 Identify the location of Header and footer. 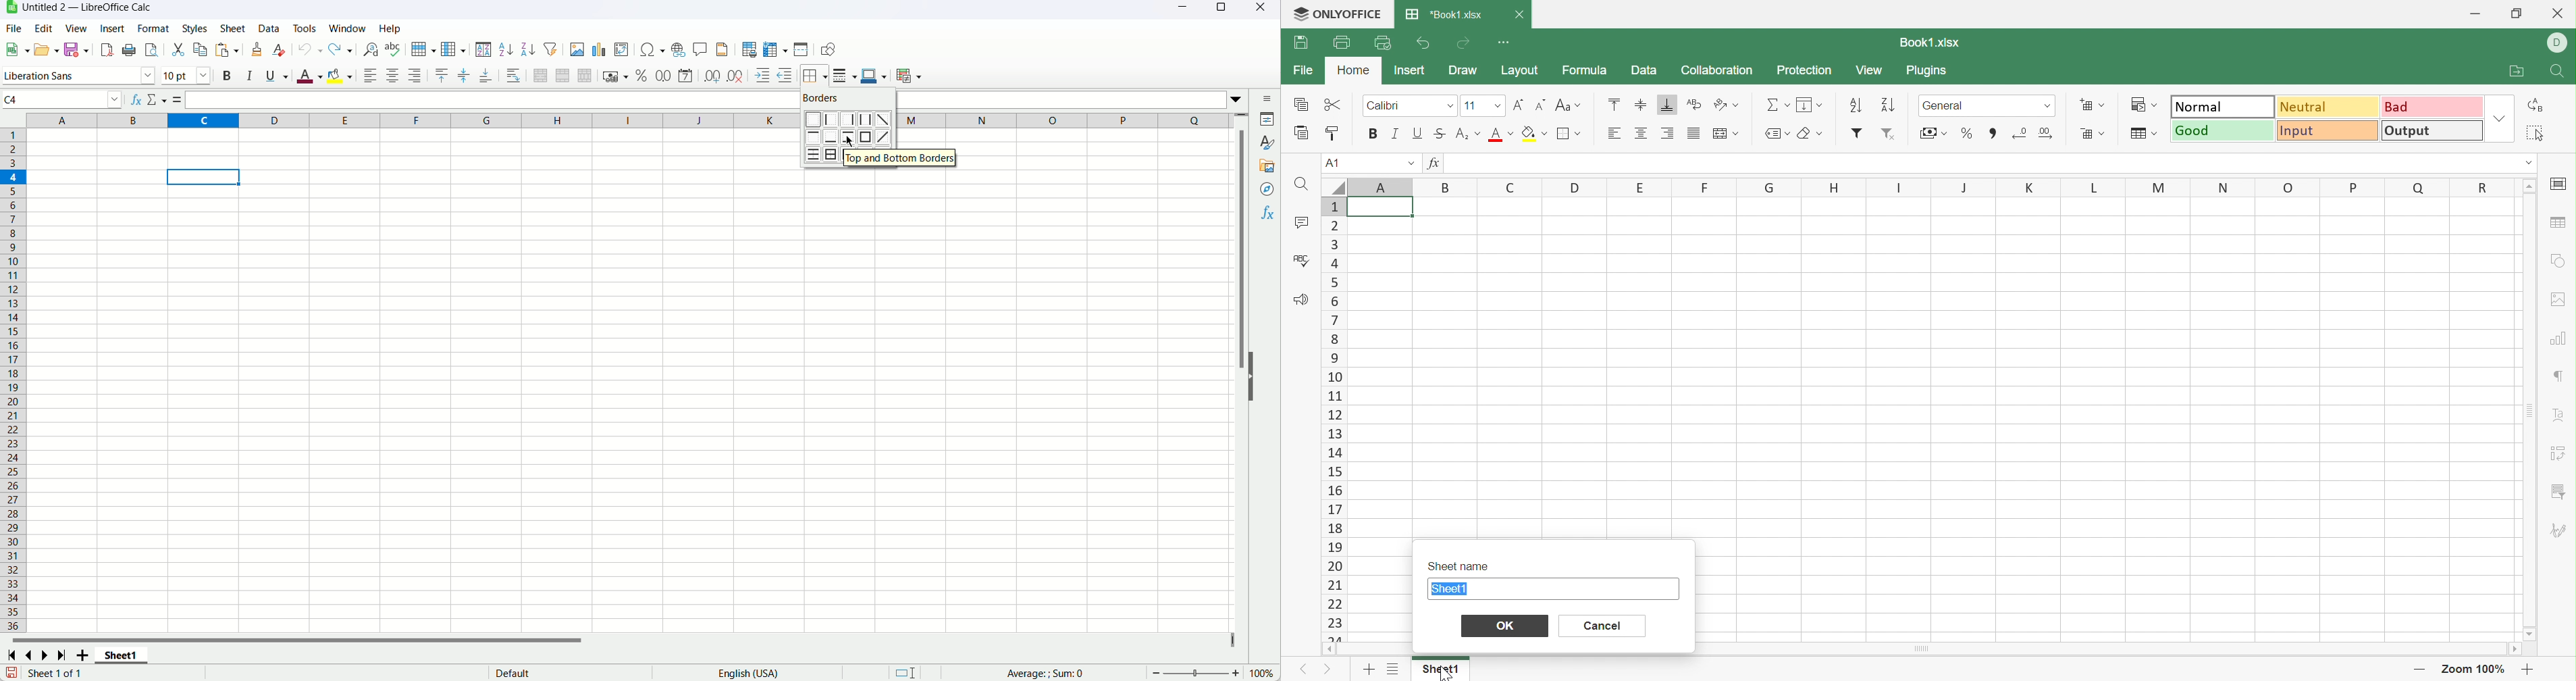
(722, 49).